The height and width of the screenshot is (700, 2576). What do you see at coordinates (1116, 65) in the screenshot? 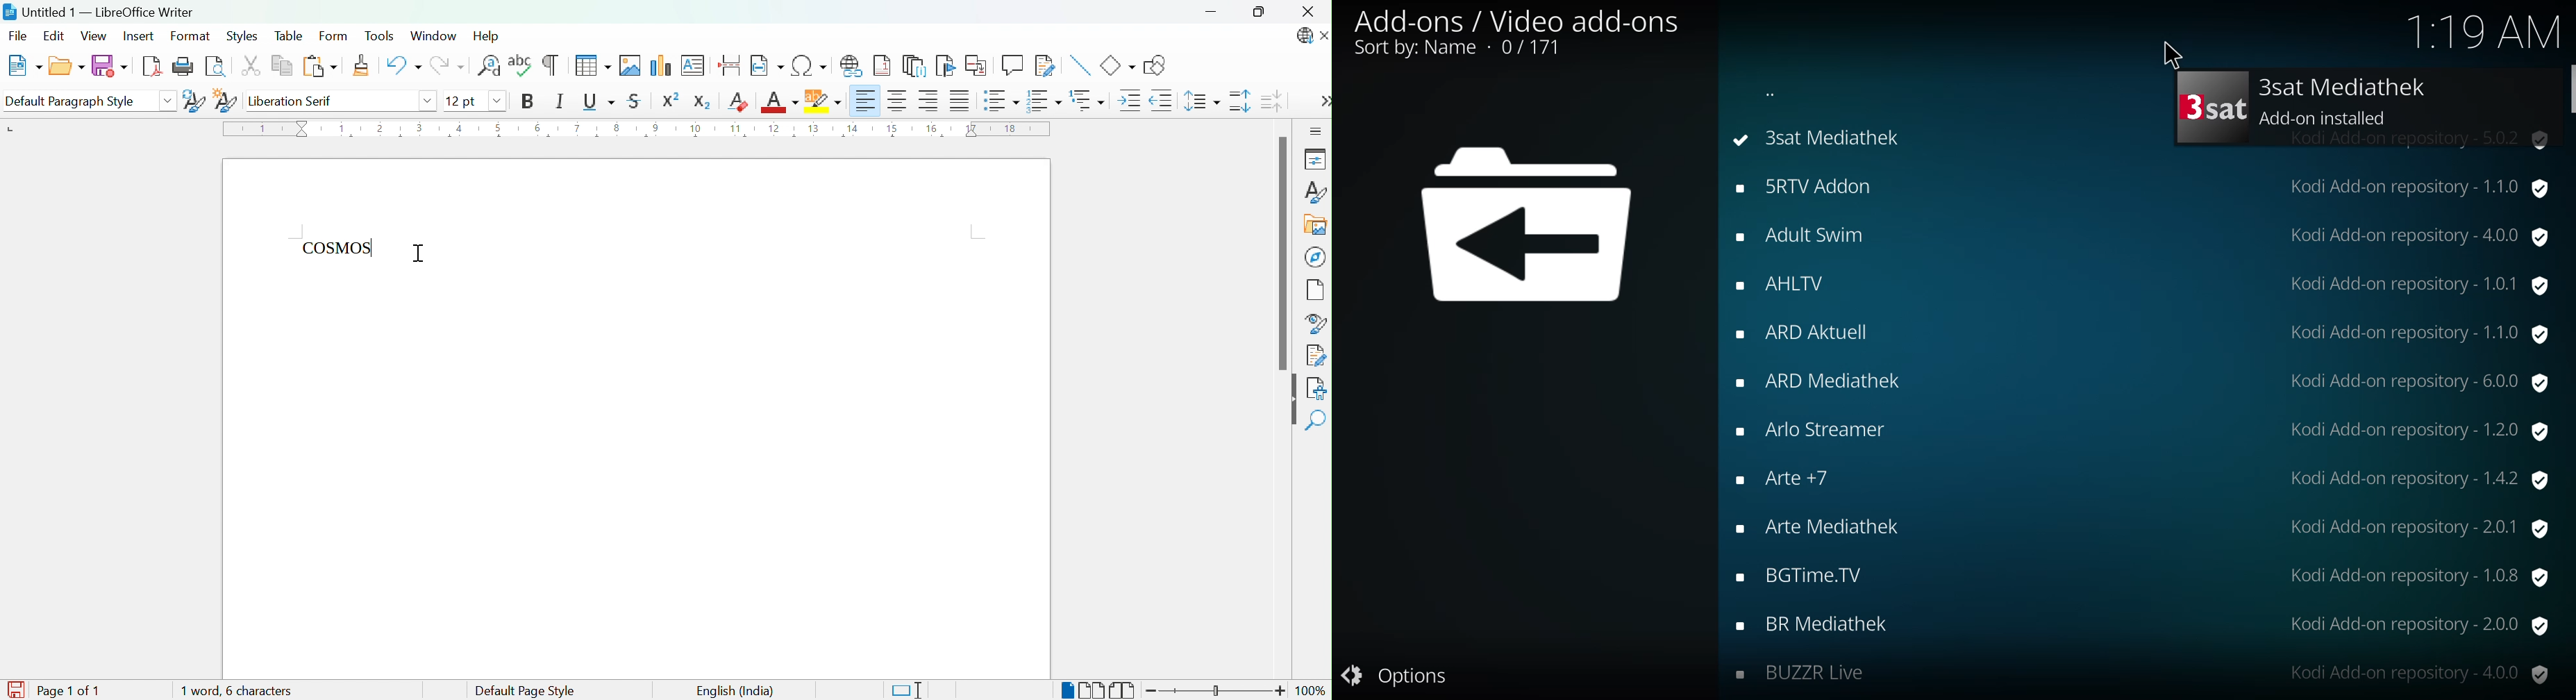
I see `Basic Shapes` at bounding box center [1116, 65].